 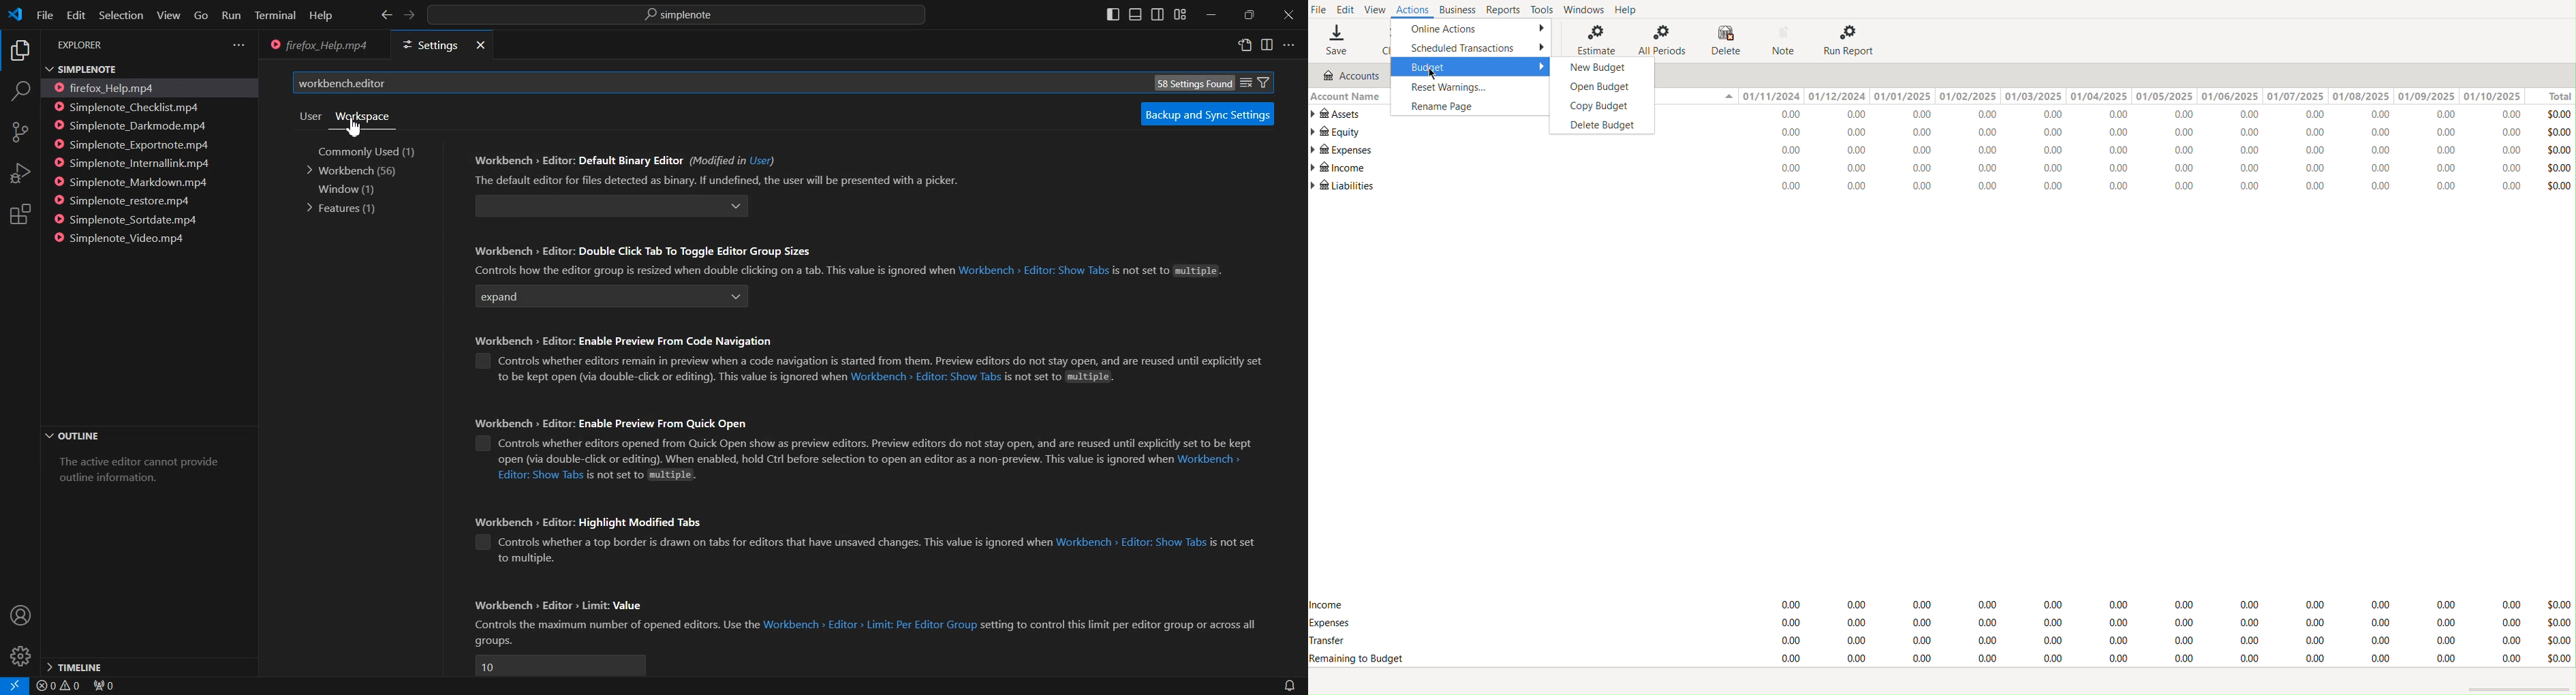 I want to click on Expenses Values, so click(x=2151, y=152).